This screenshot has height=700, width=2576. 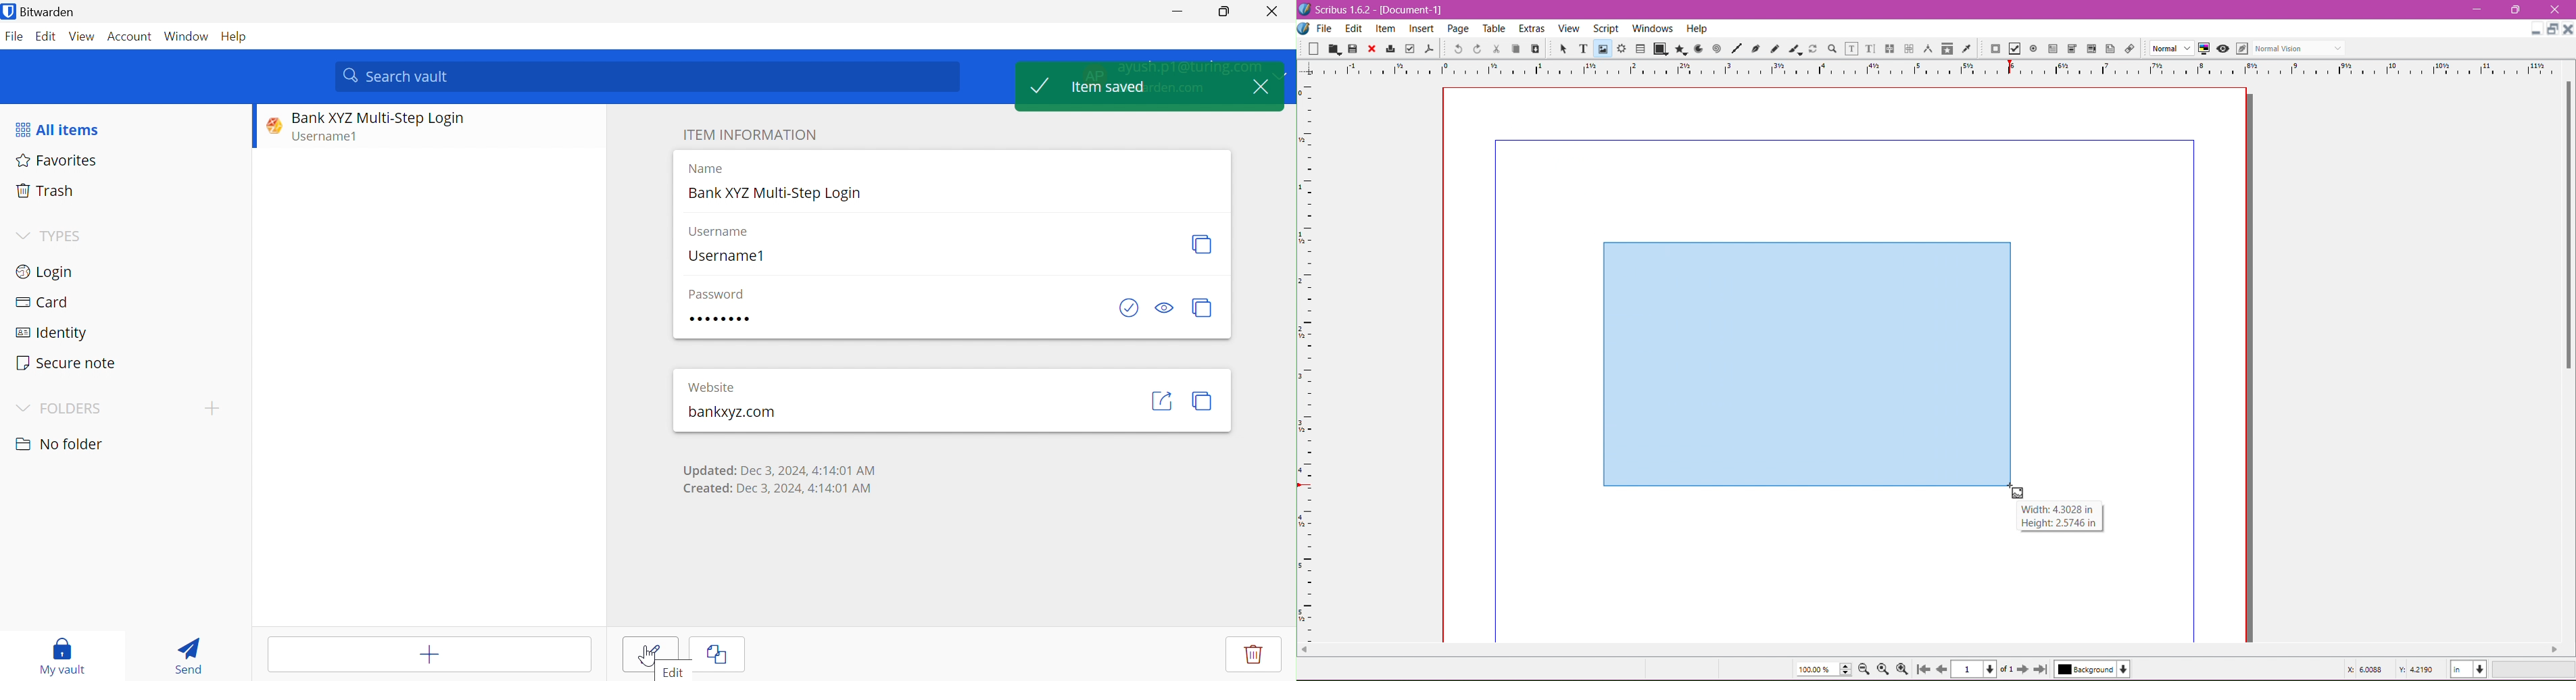 I want to click on Copy Item Properties, so click(x=1948, y=49).